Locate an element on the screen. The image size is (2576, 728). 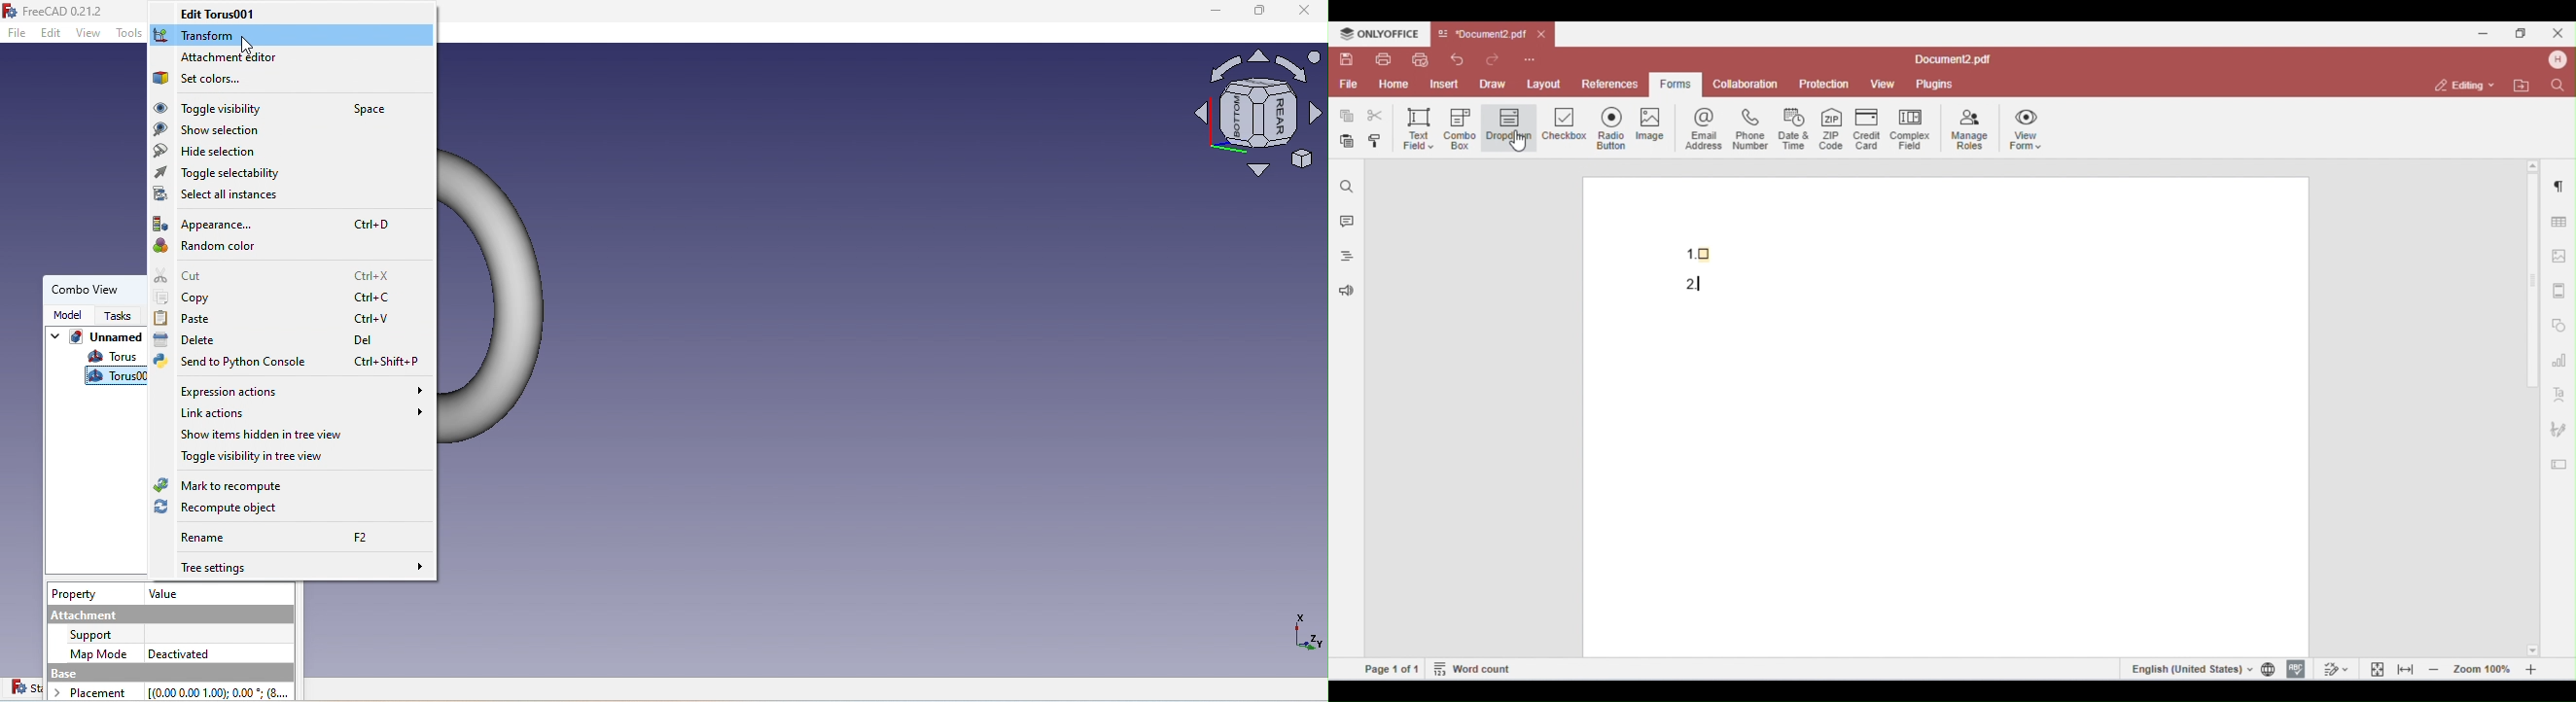
Tasks is located at coordinates (112, 316).